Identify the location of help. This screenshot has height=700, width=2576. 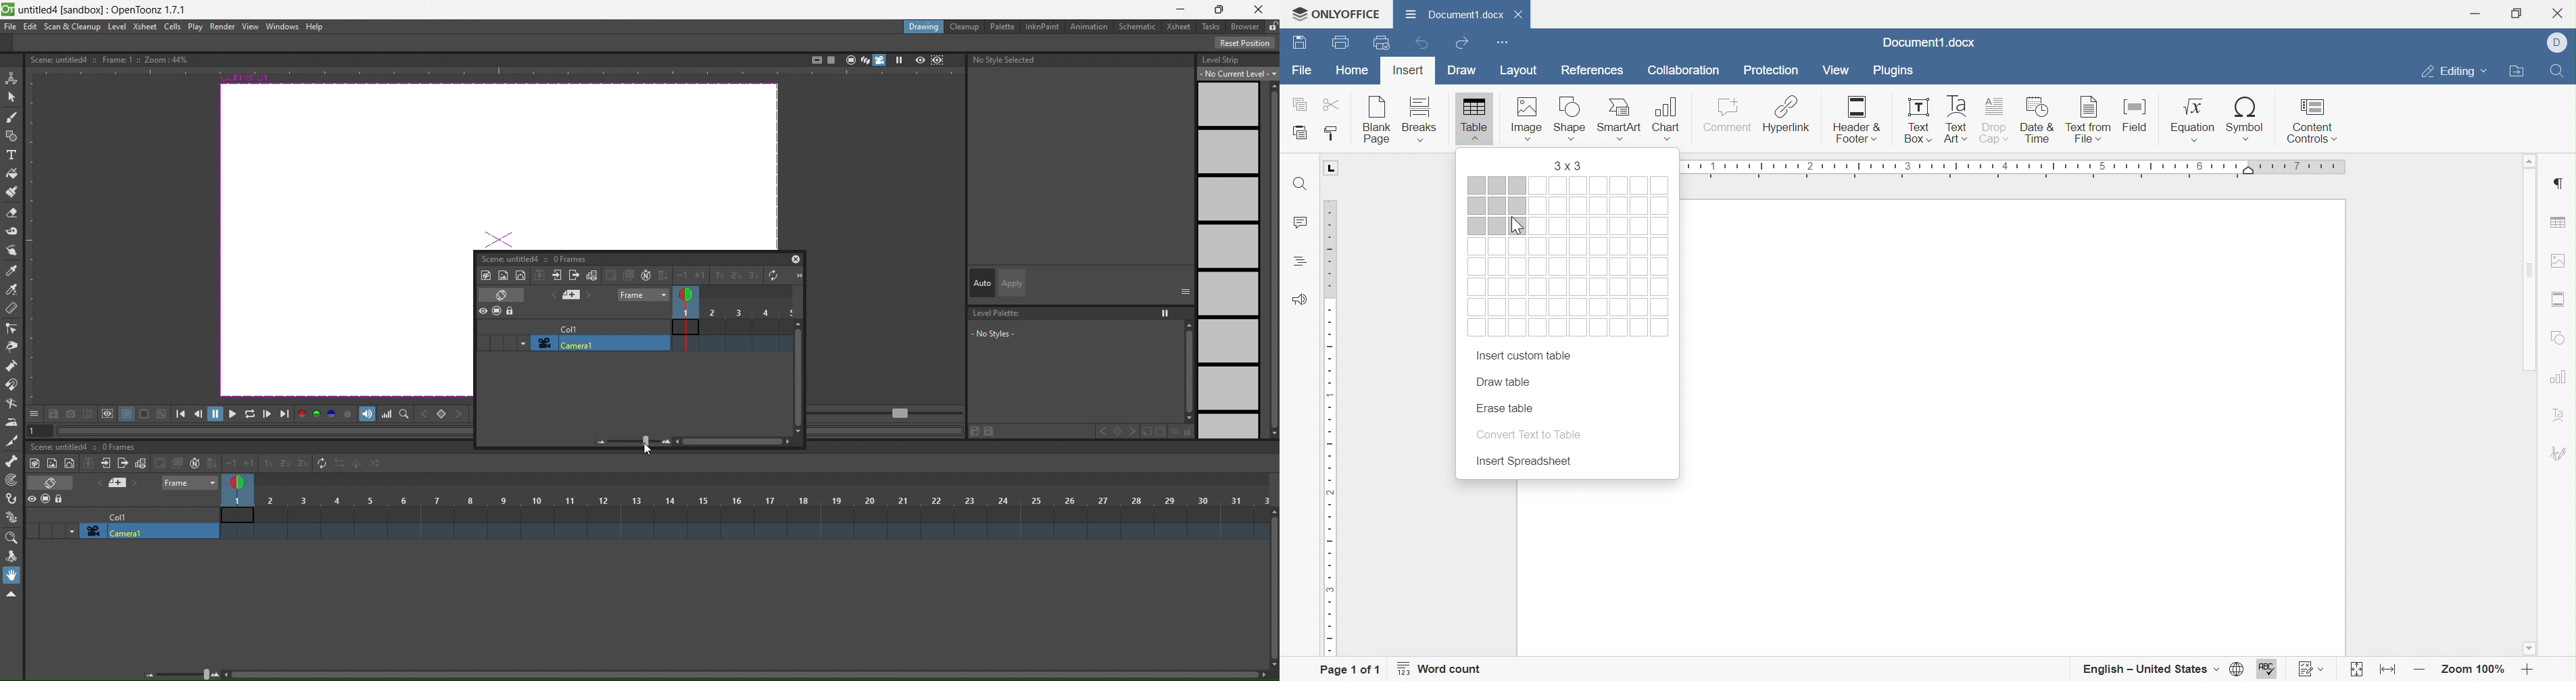
(315, 27).